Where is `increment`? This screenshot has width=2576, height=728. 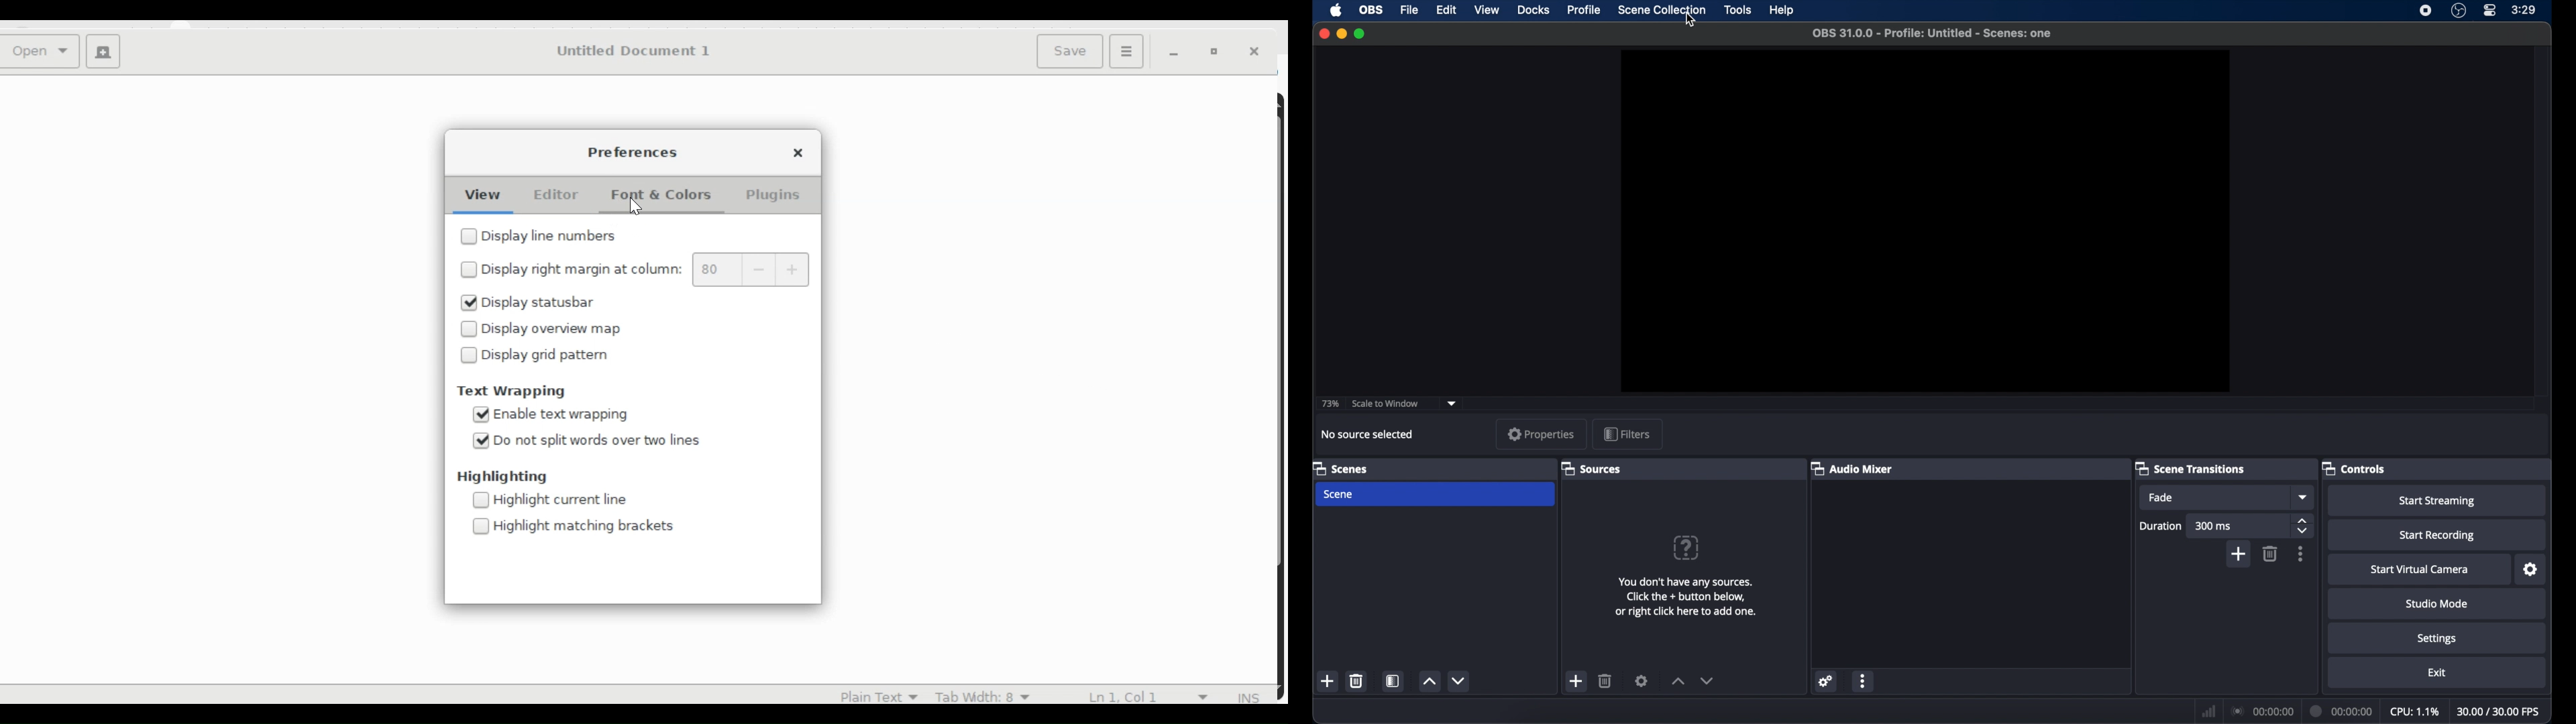 increment is located at coordinates (1428, 682).